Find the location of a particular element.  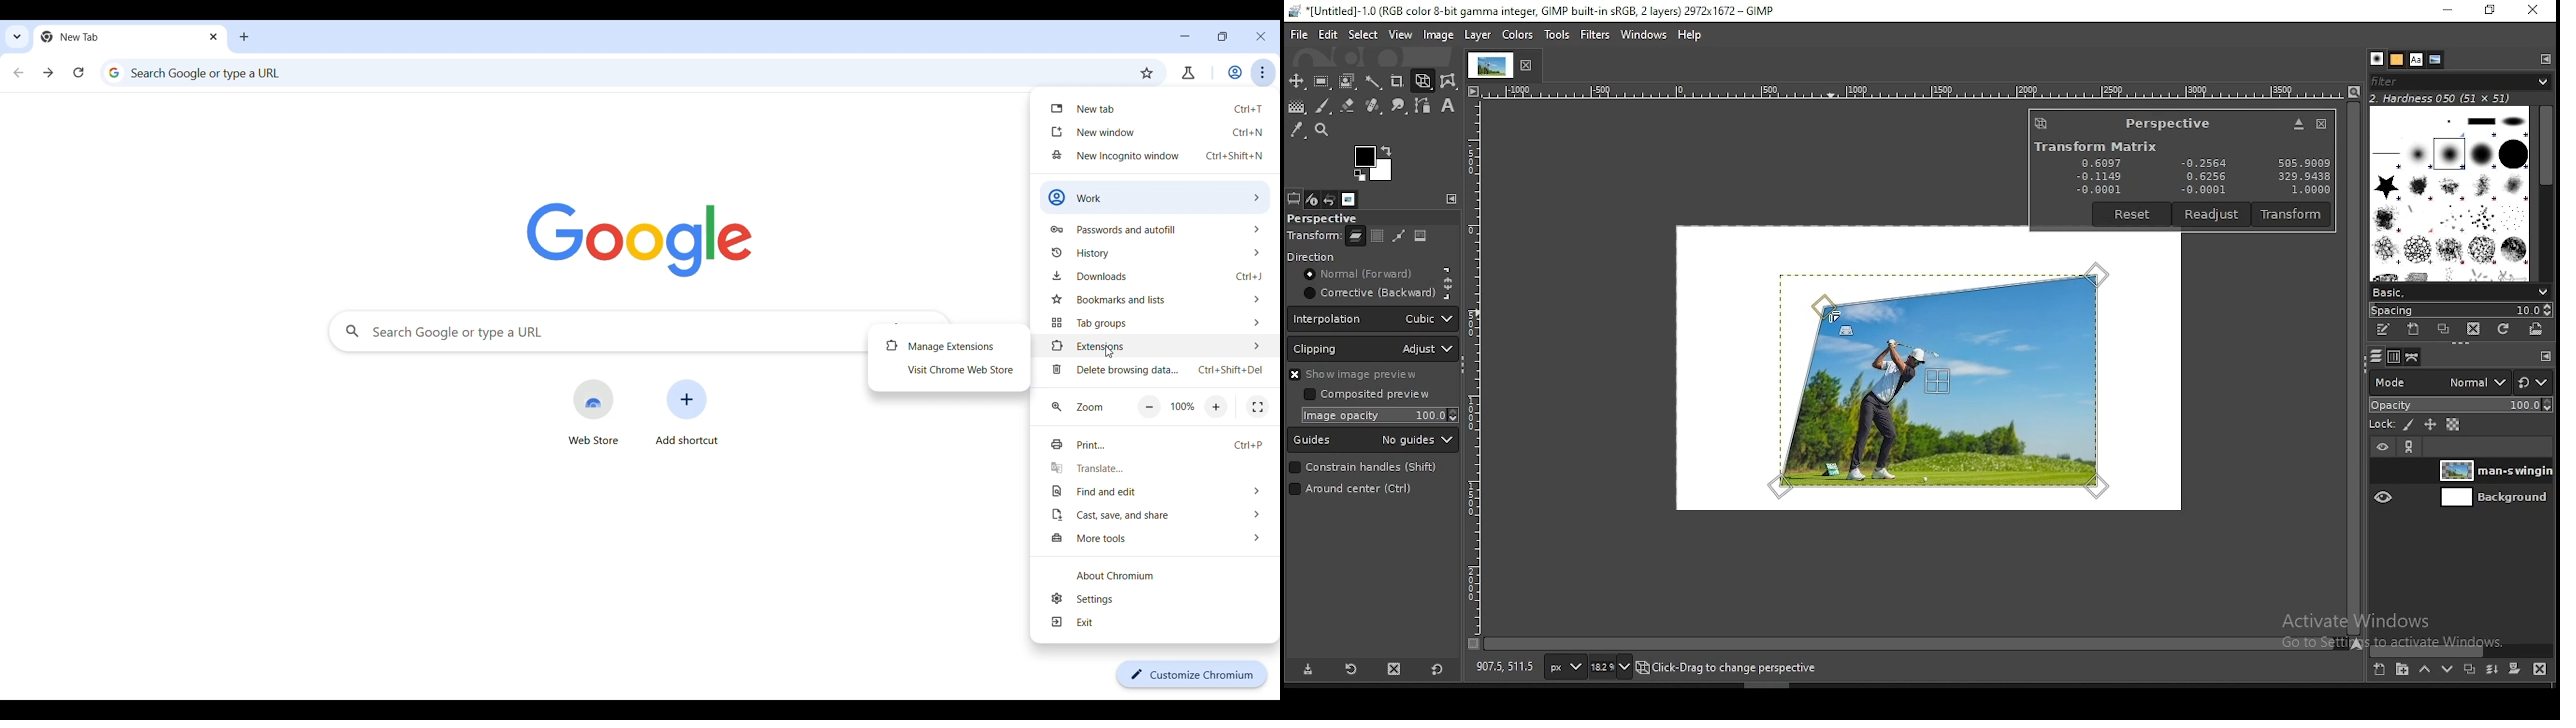

Fullscreen is located at coordinates (1257, 407).